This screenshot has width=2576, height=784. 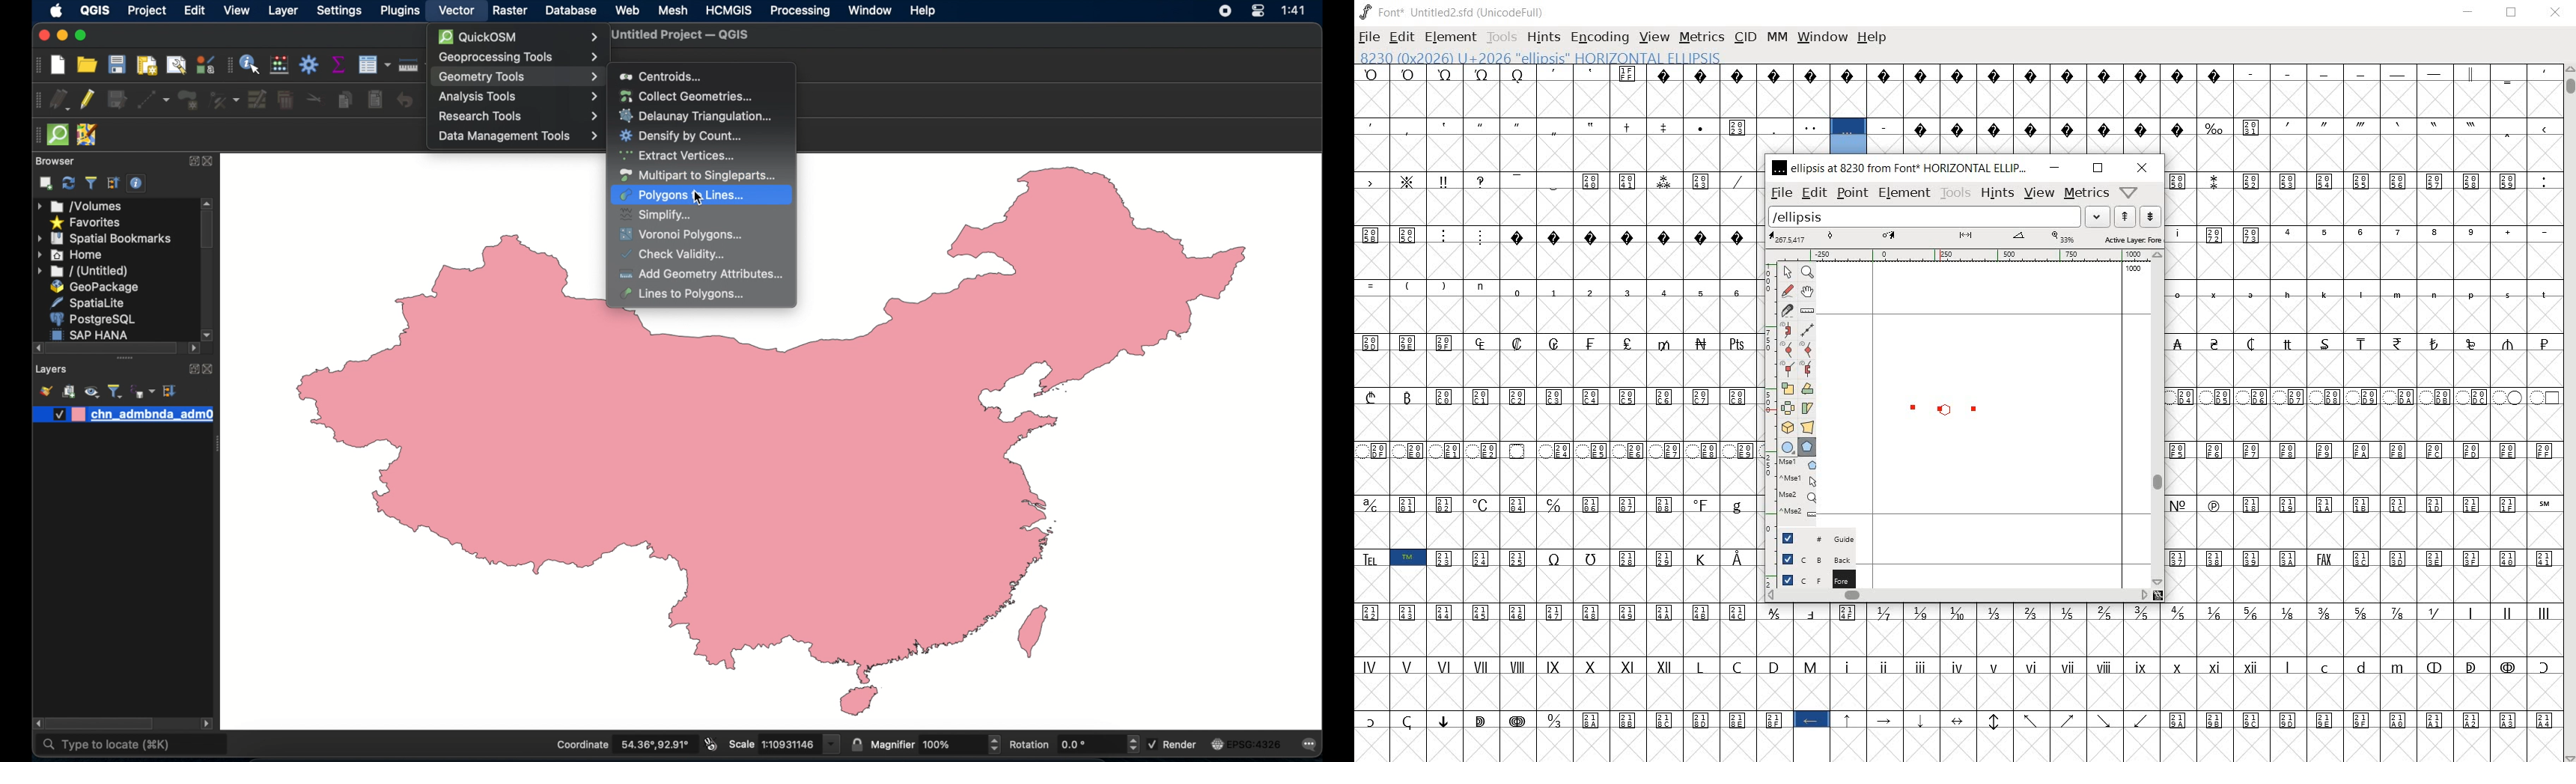 What do you see at coordinates (1957, 595) in the screenshot?
I see `scrollbar` at bounding box center [1957, 595].